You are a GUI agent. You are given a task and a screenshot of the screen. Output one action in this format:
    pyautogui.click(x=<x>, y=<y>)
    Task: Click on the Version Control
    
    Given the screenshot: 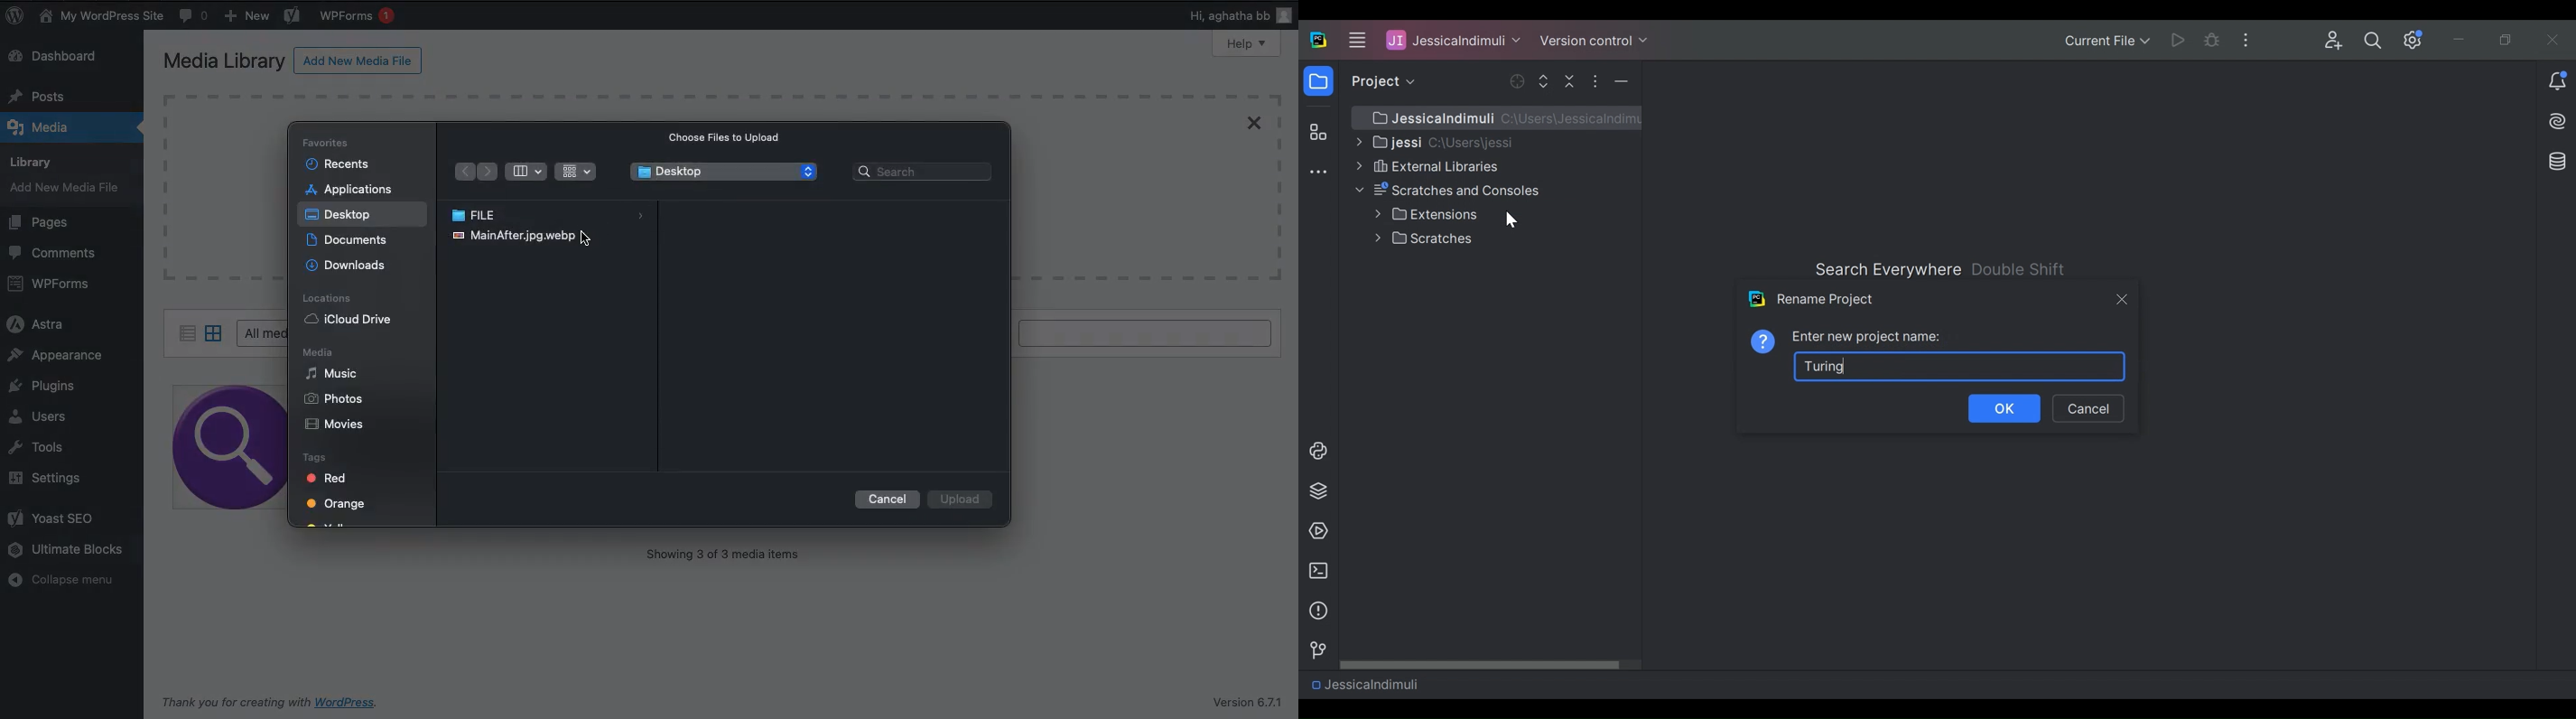 What is the action you would take?
    pyautogui.click(x=1594, y=39)
    